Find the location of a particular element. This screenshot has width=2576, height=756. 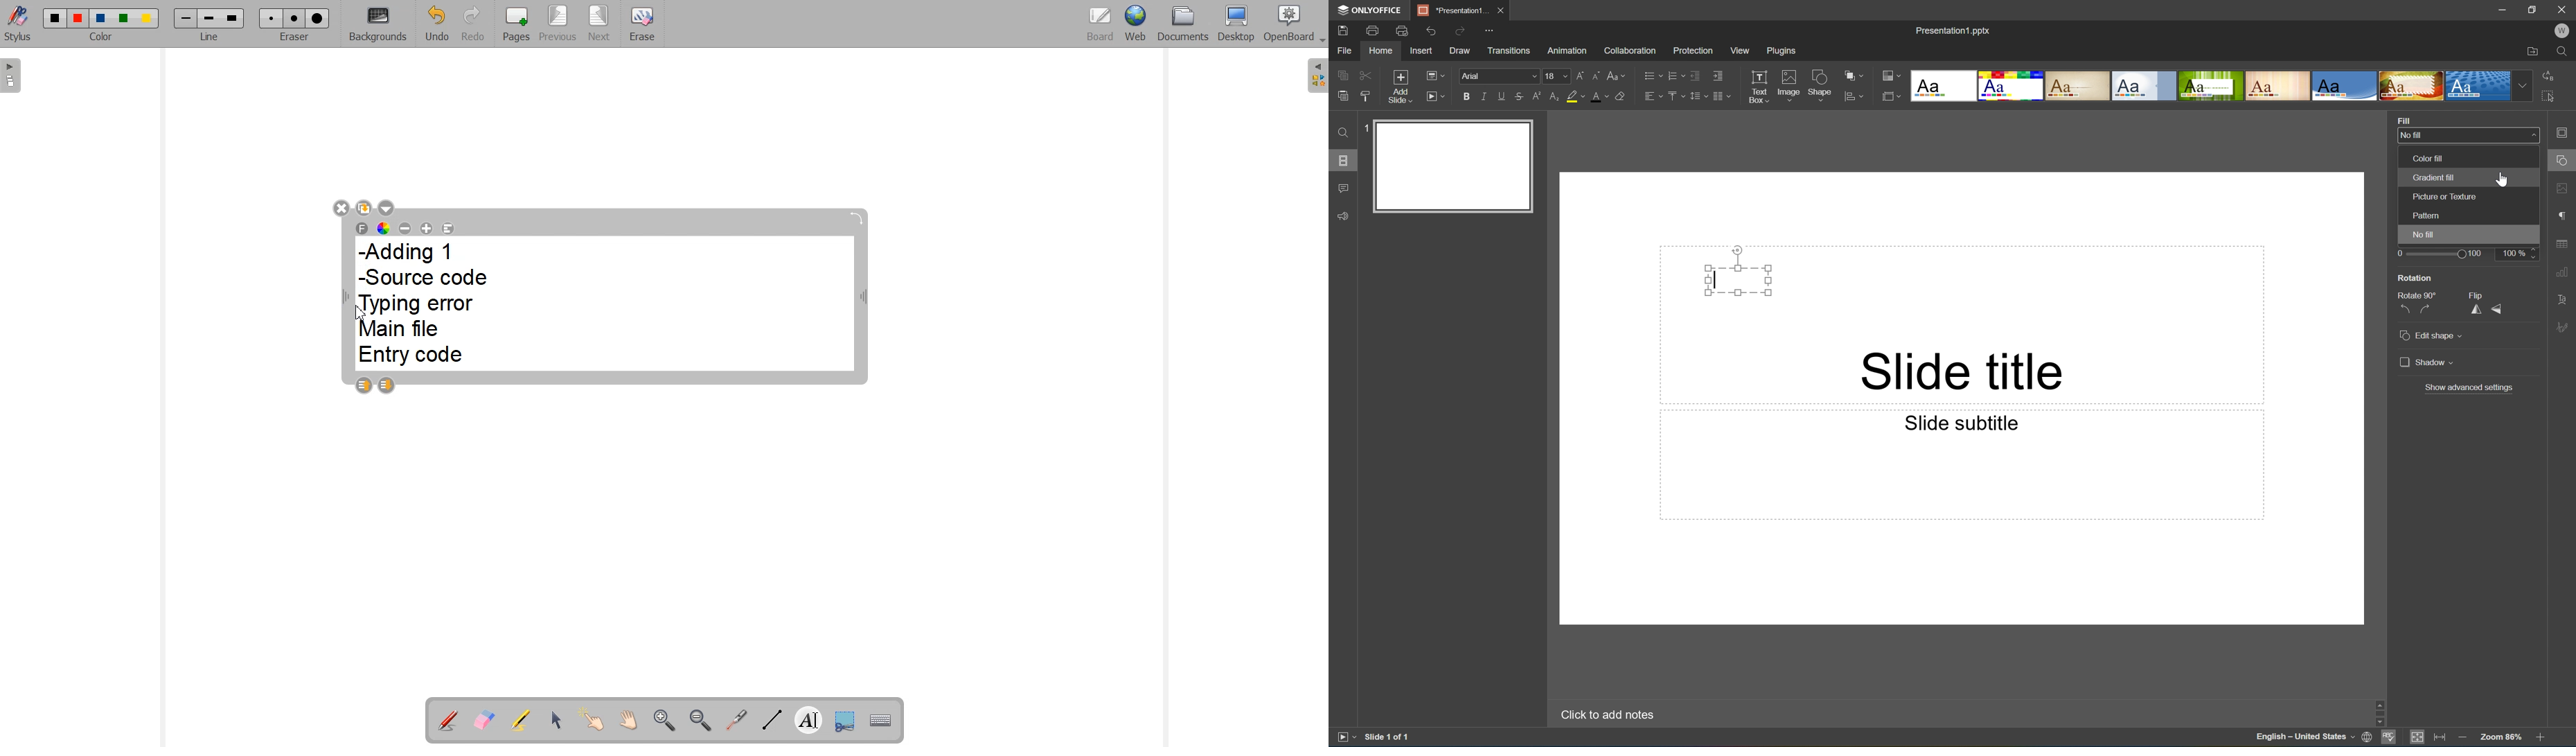

Click to add notes is located at coordinates (1605, 713).